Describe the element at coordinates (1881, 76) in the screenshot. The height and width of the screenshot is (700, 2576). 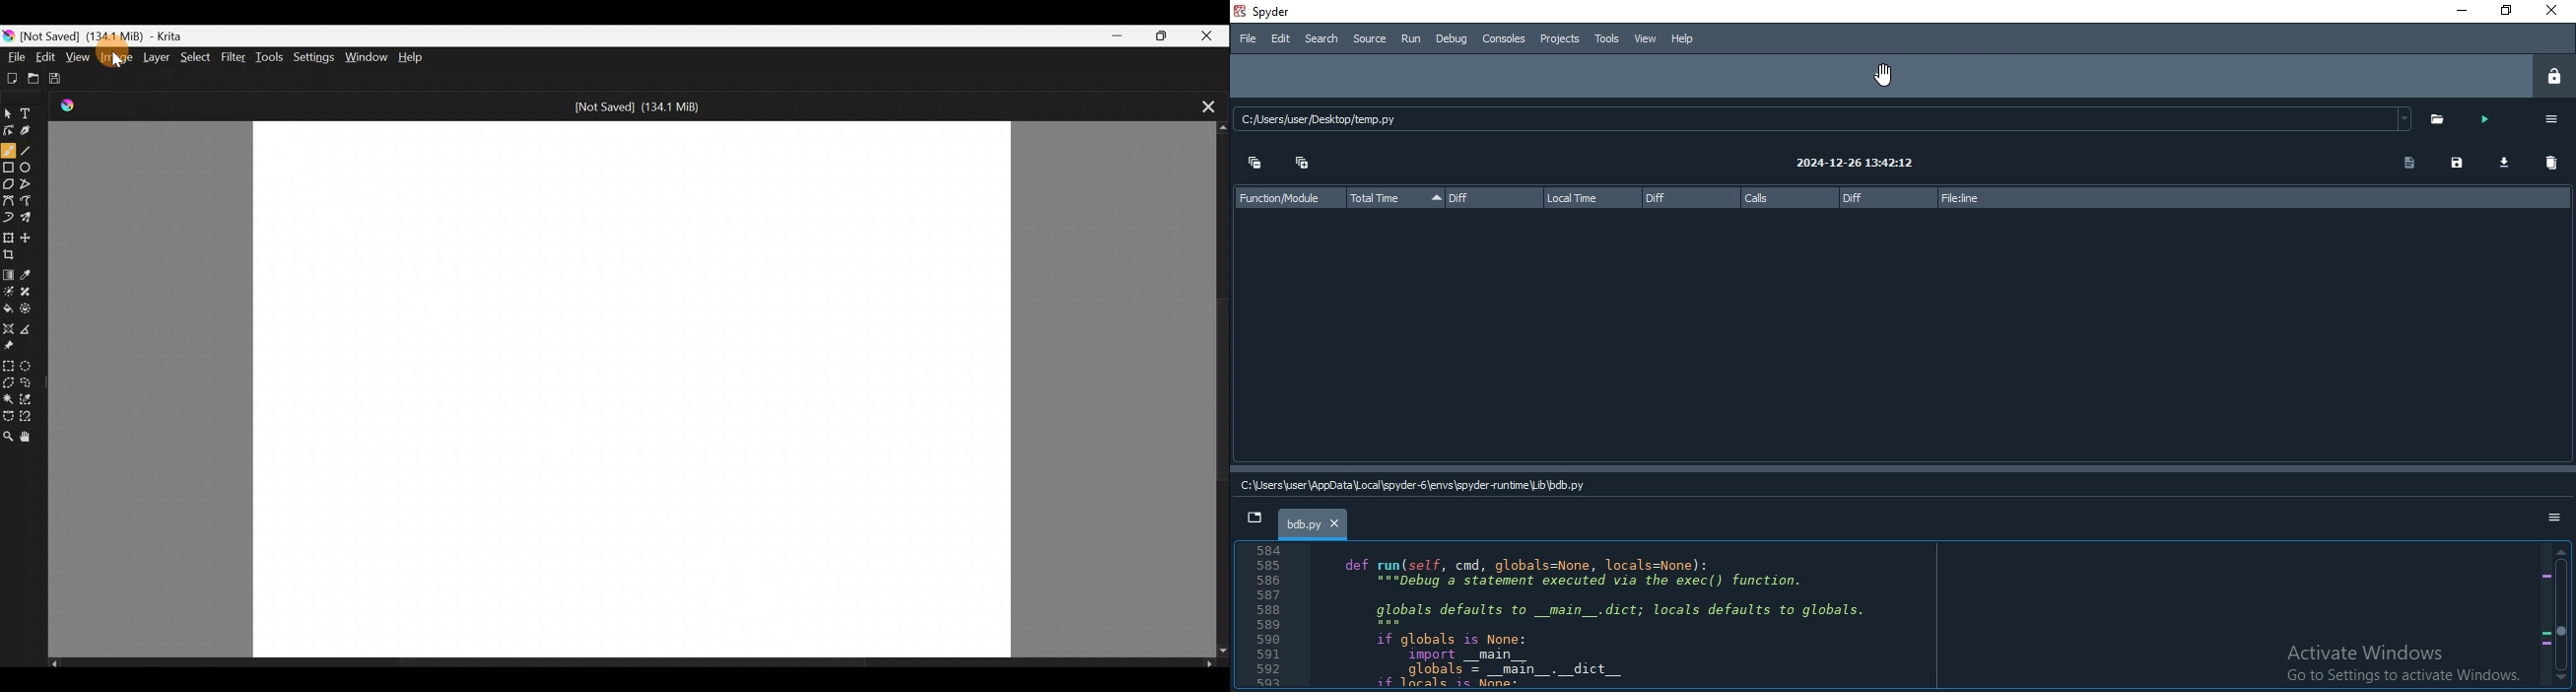
I see `move ` at that location.